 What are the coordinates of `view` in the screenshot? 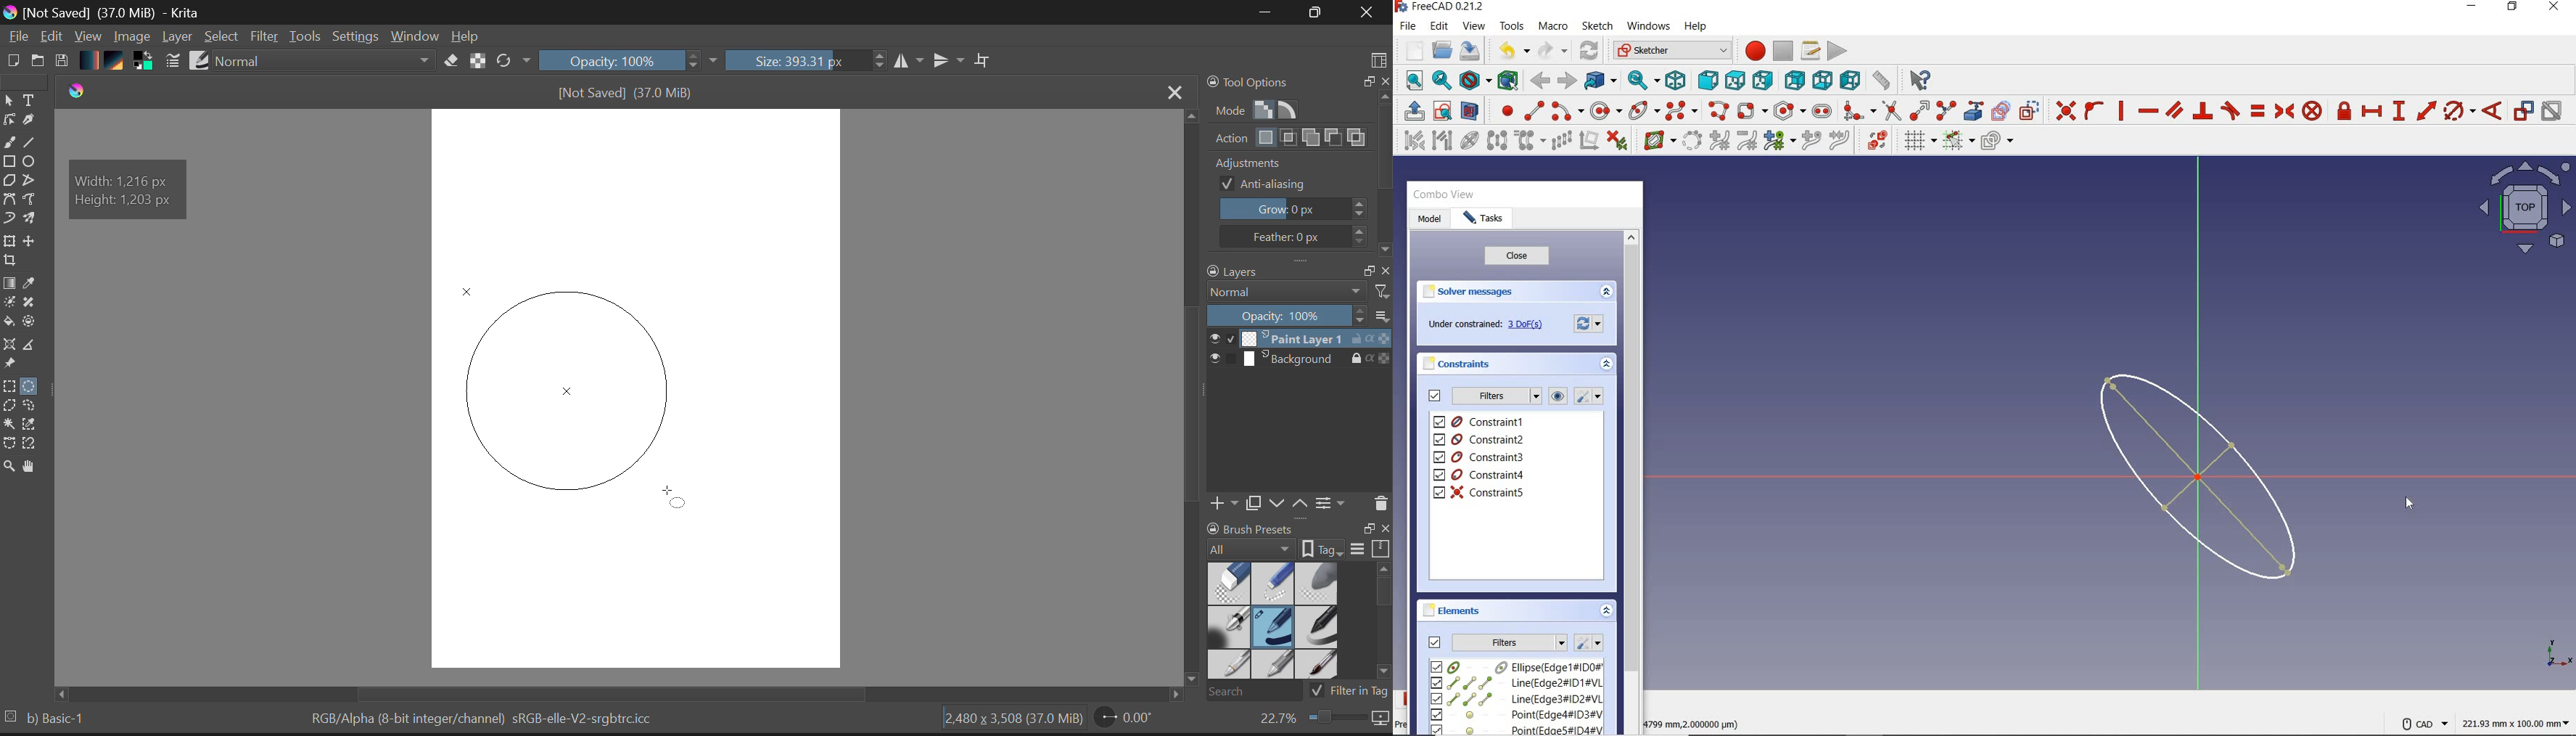 It's located at (1475, 25).